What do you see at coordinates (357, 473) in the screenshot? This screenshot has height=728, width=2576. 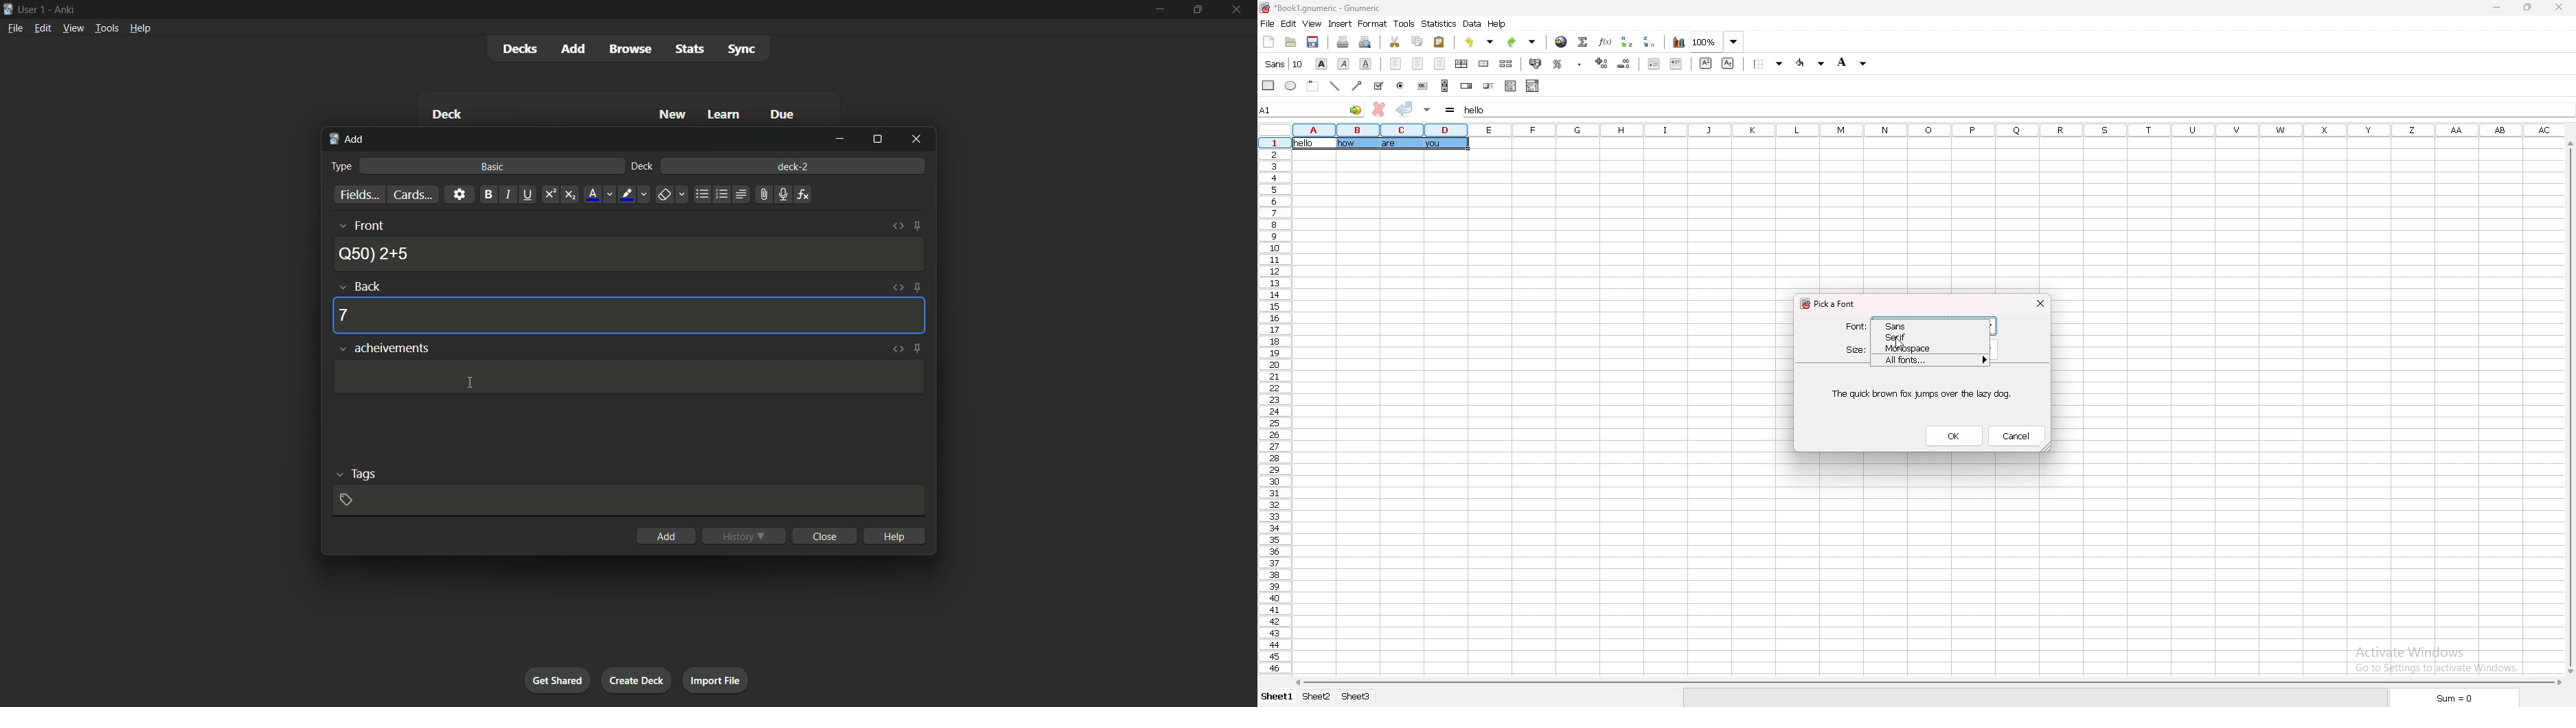 I see `tags` at bounding box center [357, 473].